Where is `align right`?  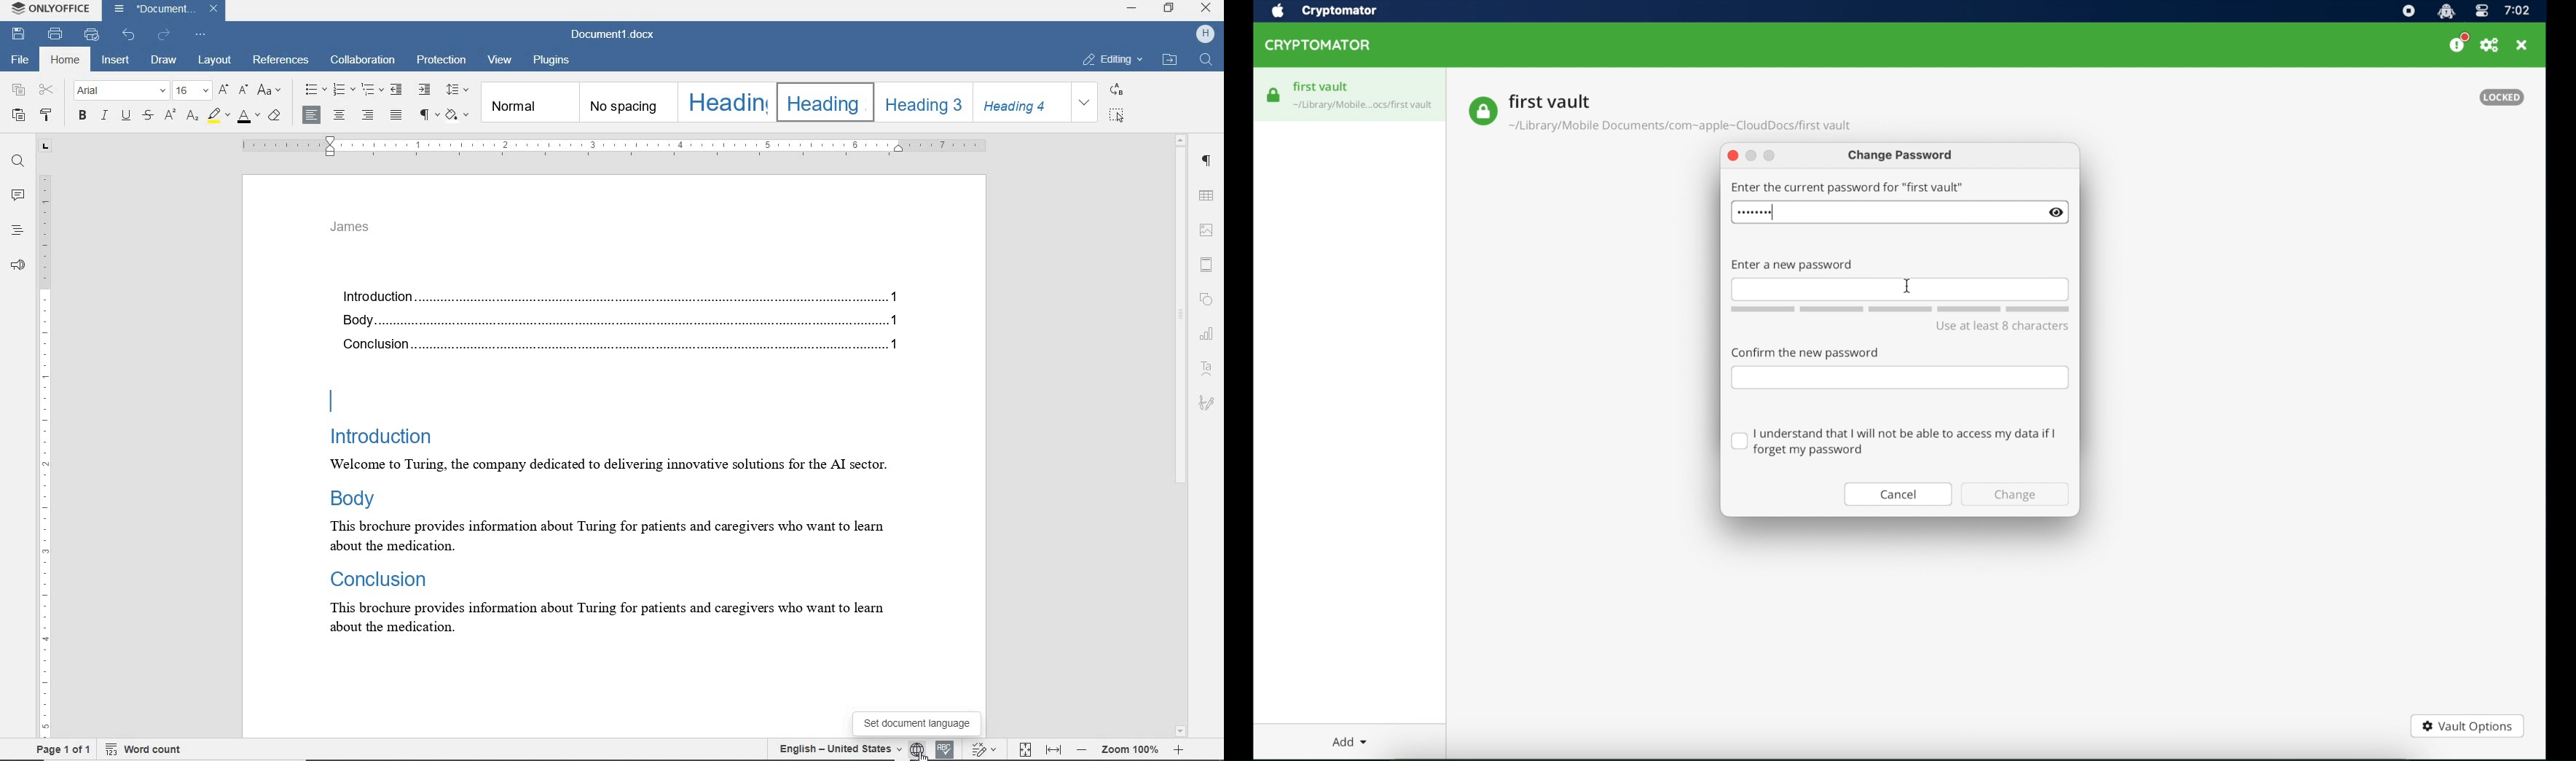 align right is located at coordinates (370, 117).